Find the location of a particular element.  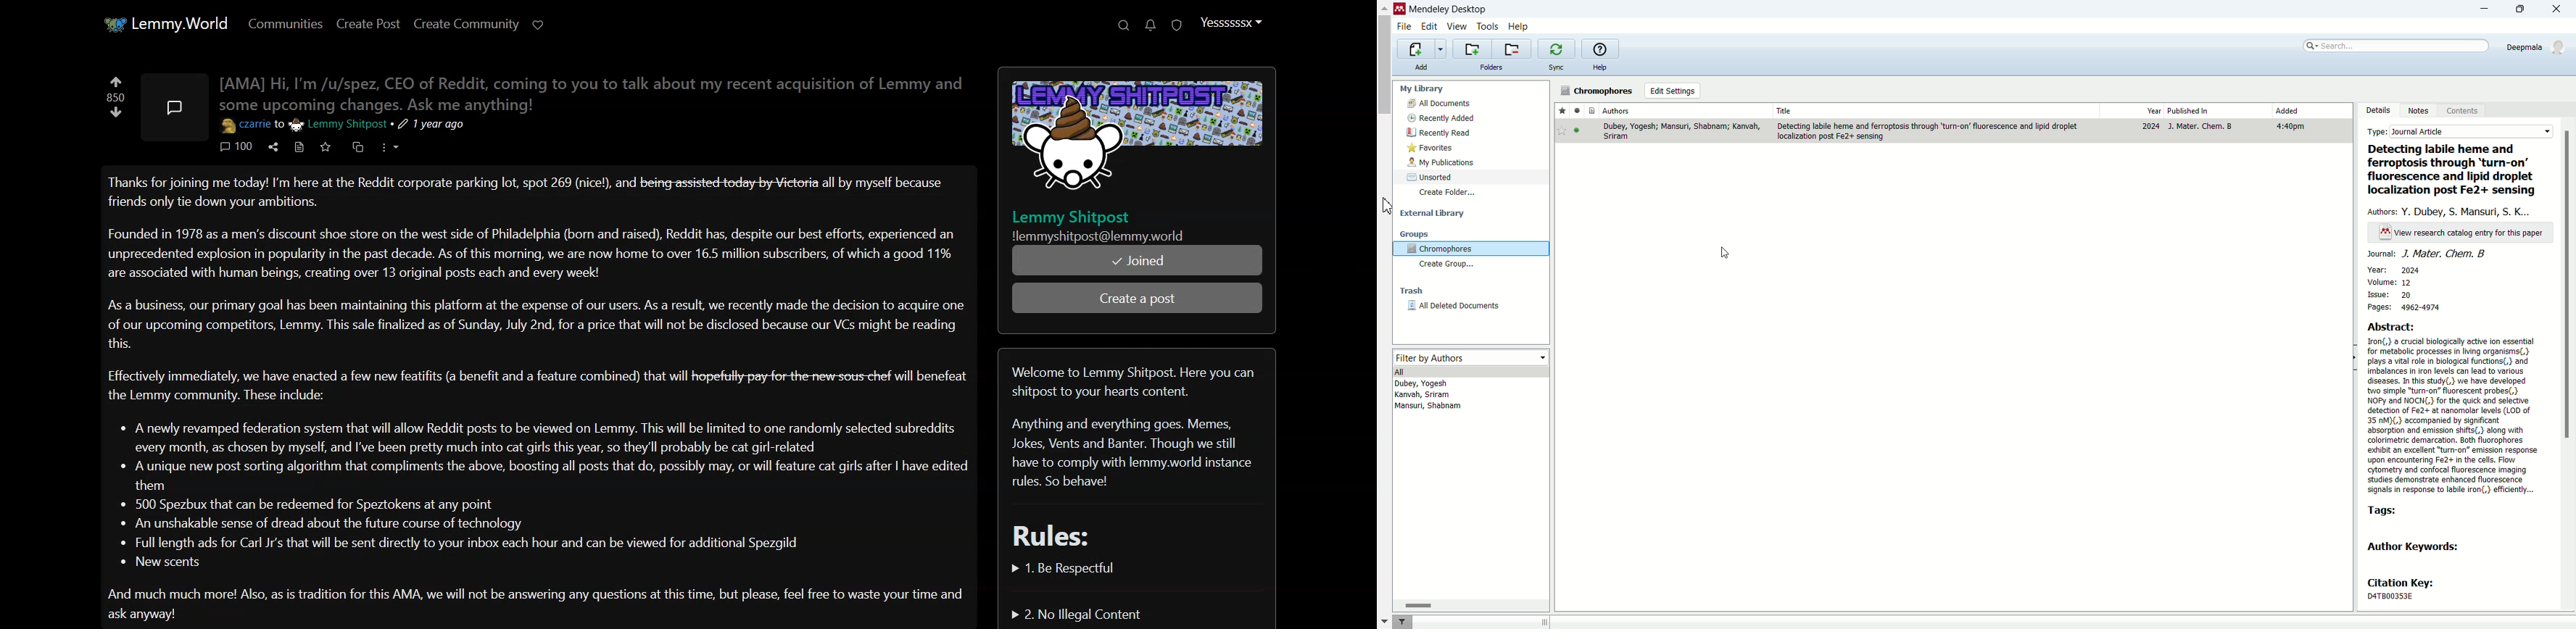

my library is located at coordinates (1424, 89).